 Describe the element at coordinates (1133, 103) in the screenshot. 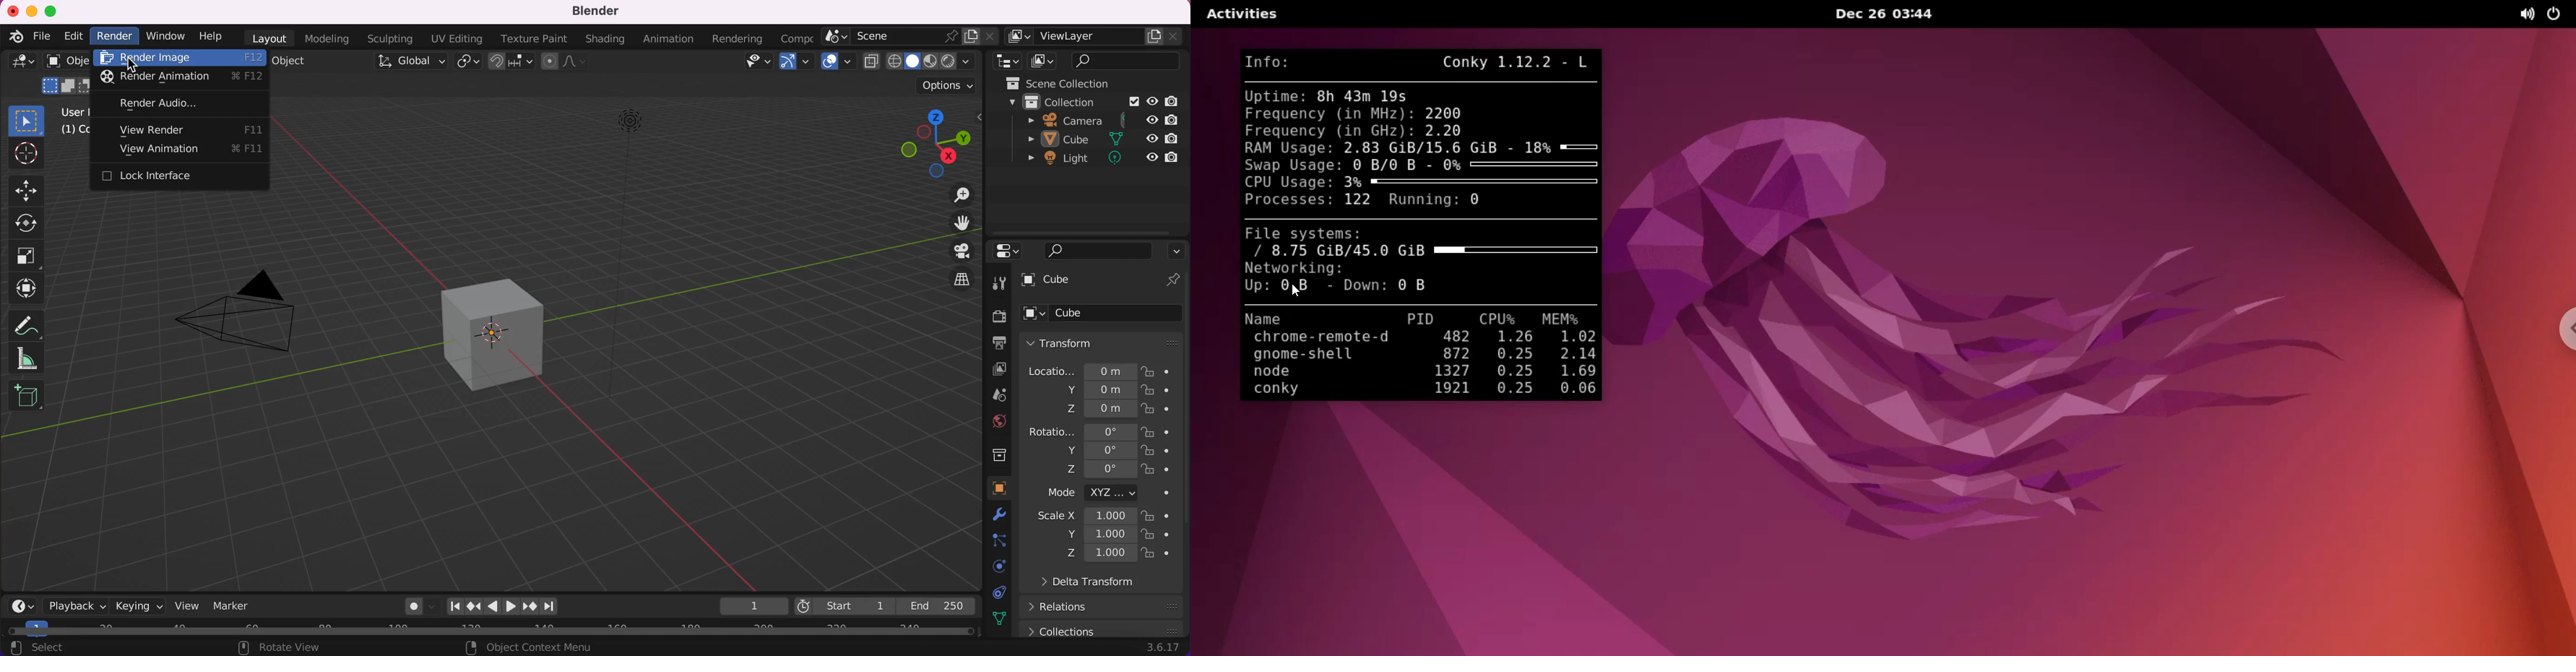

I see `Exclude from view layer` at that location.